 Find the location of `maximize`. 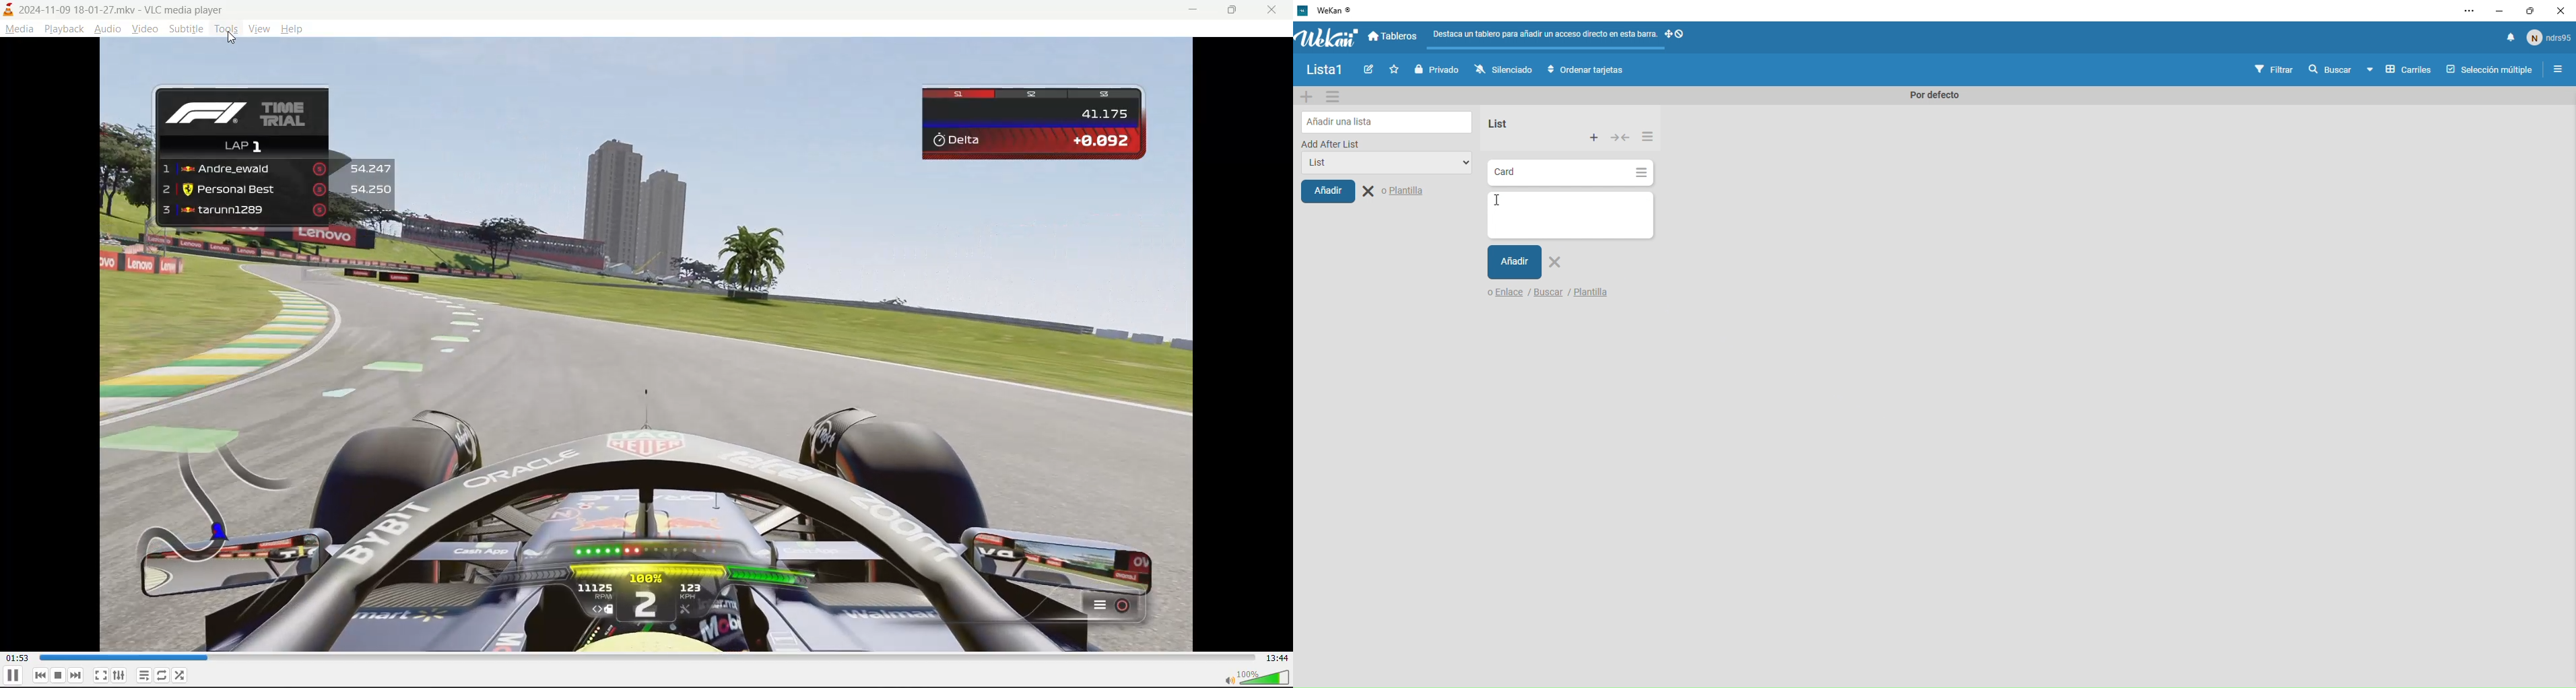

maximize is located at coordinates (1239, 11).